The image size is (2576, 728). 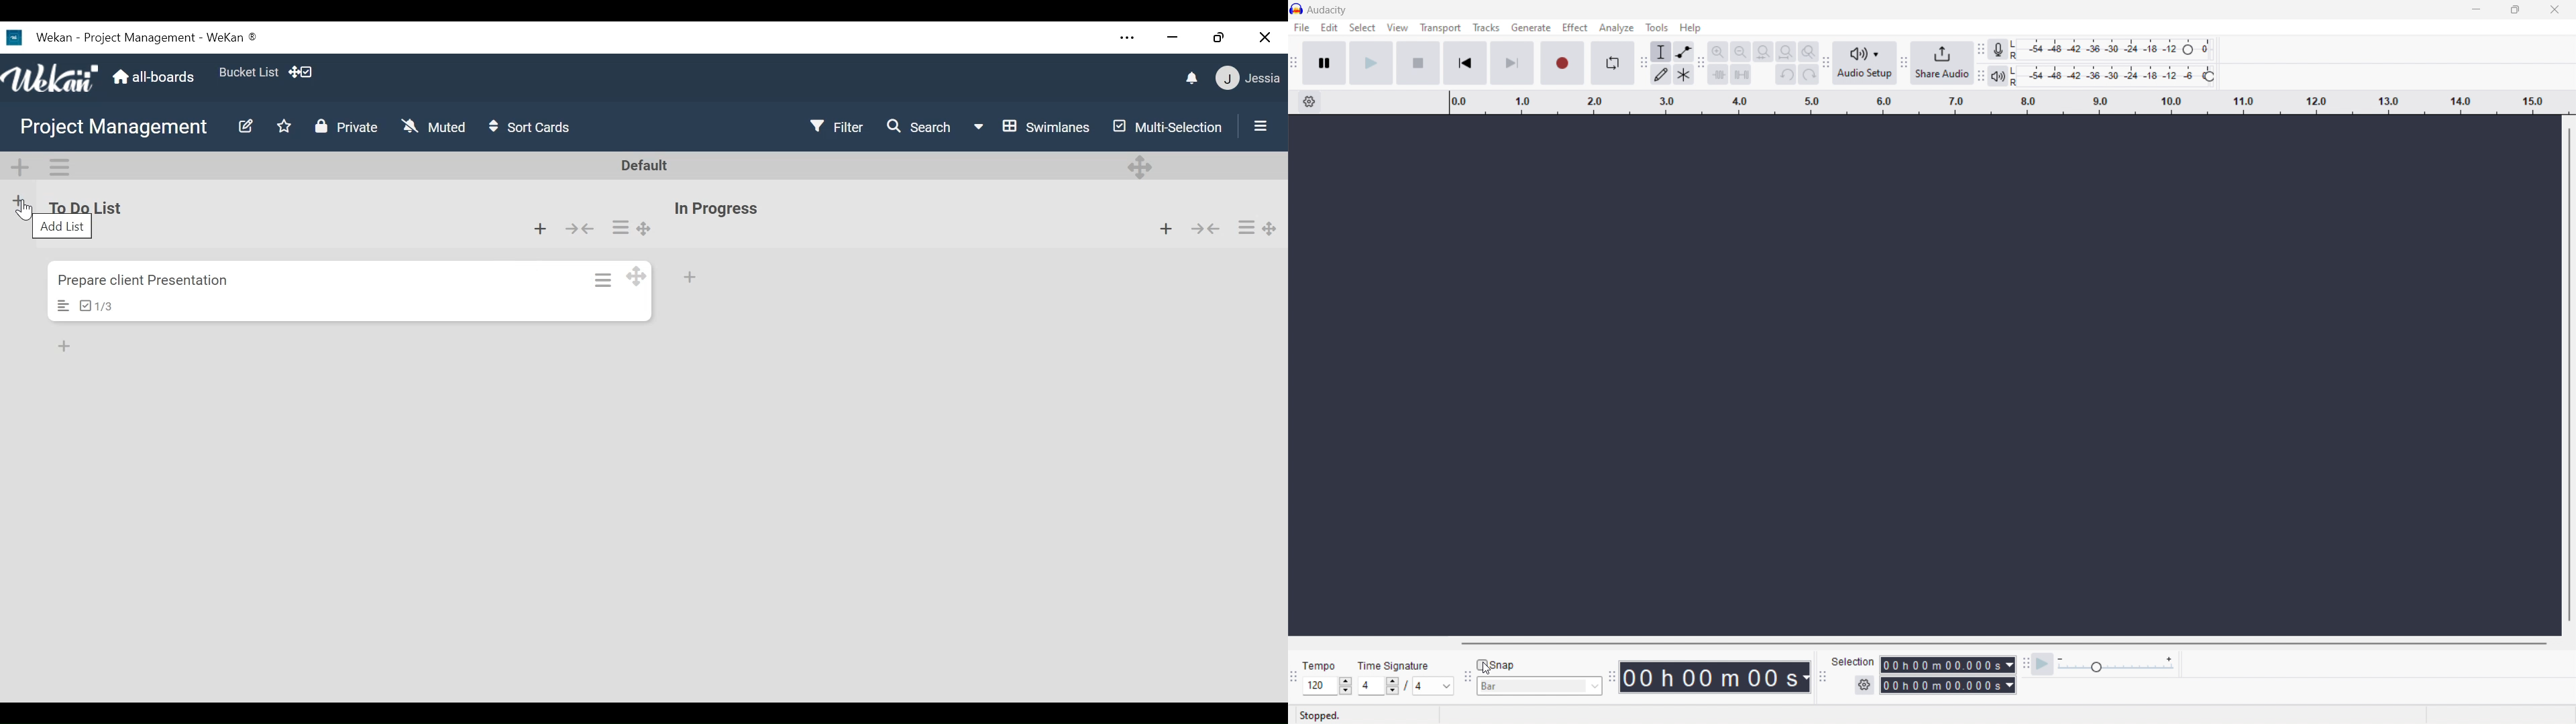 What do you see at coordinates (1324, 63) in the screenshot?
I see `pause` at bounding box center [1324, 63].